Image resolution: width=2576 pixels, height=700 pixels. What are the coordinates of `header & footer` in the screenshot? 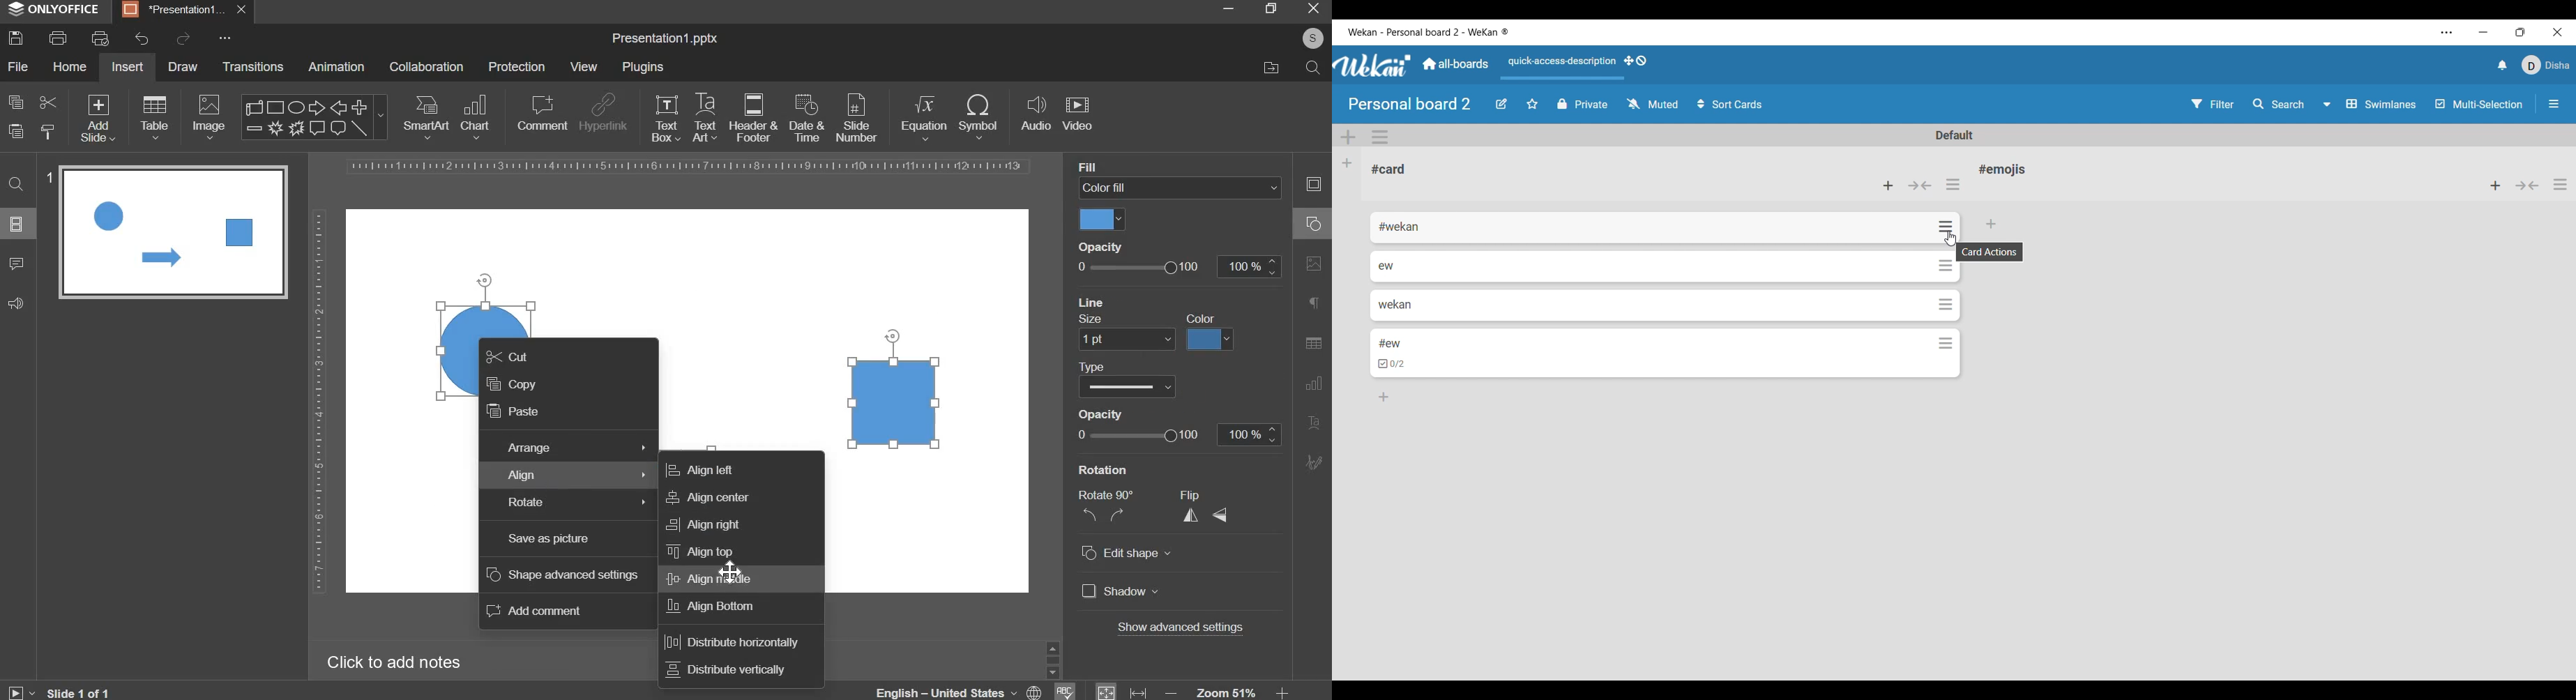 It's located at (752, 117).